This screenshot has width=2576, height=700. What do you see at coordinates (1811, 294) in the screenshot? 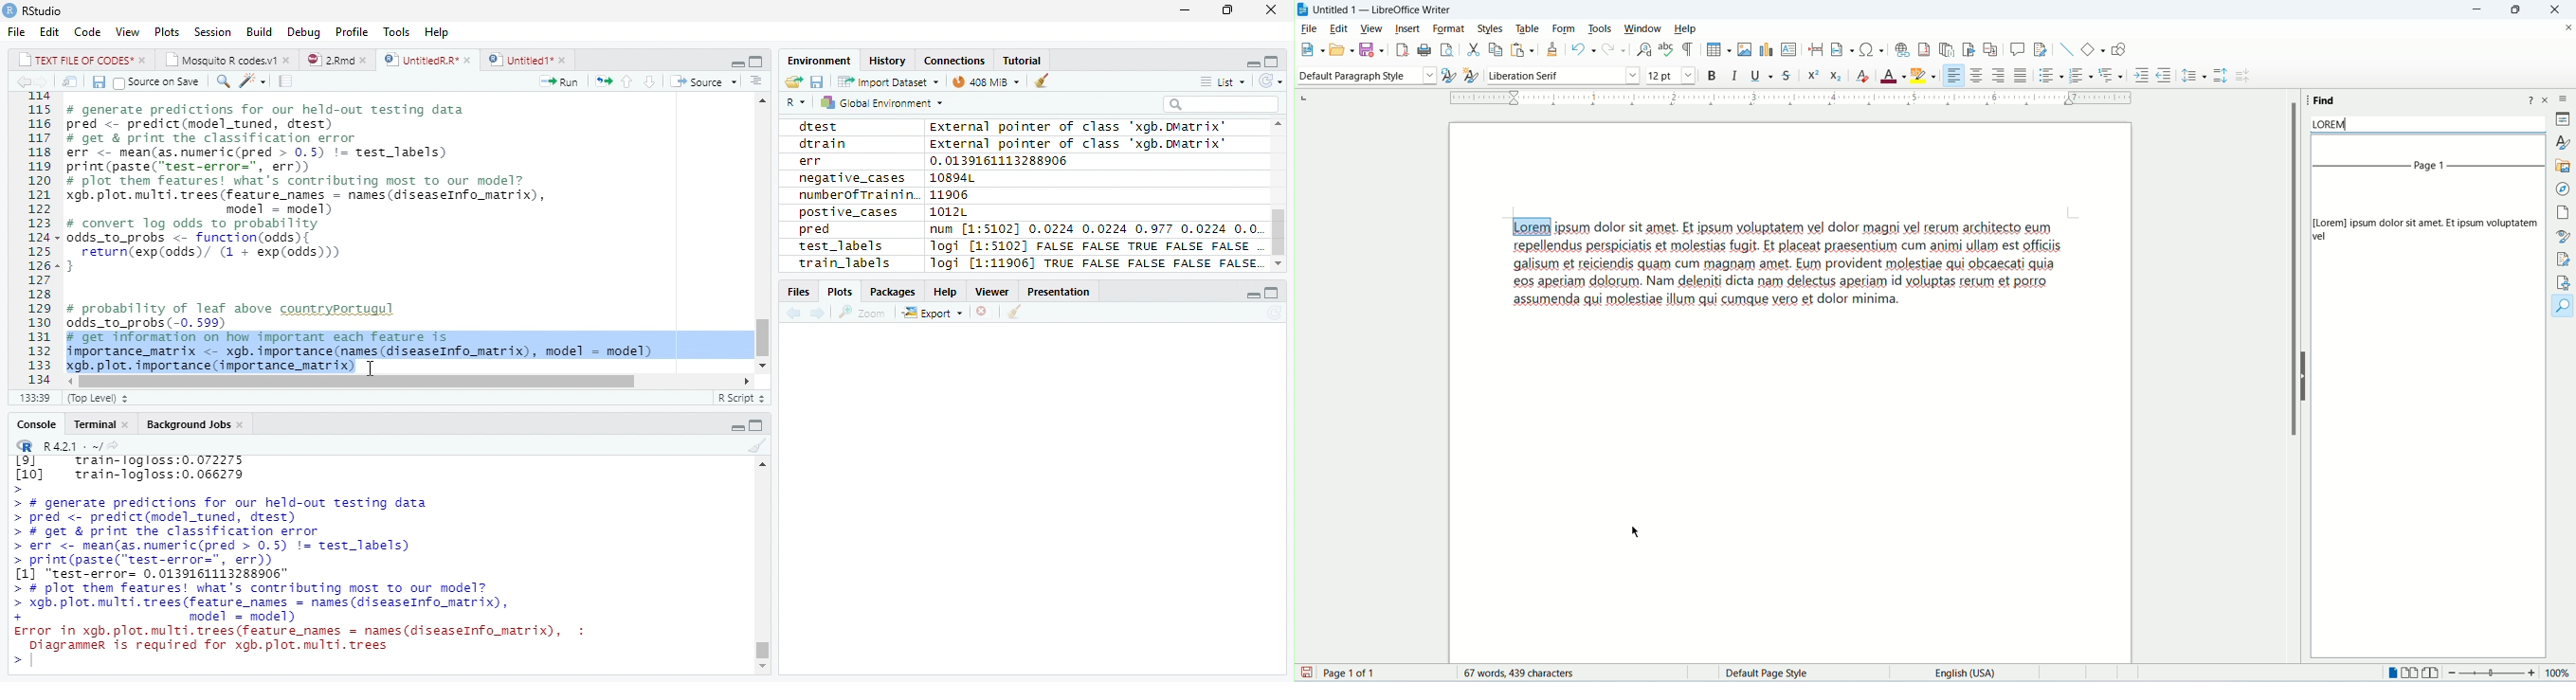
I see `demo text - Lorem ipsum` at bounding box center [1811, 294].